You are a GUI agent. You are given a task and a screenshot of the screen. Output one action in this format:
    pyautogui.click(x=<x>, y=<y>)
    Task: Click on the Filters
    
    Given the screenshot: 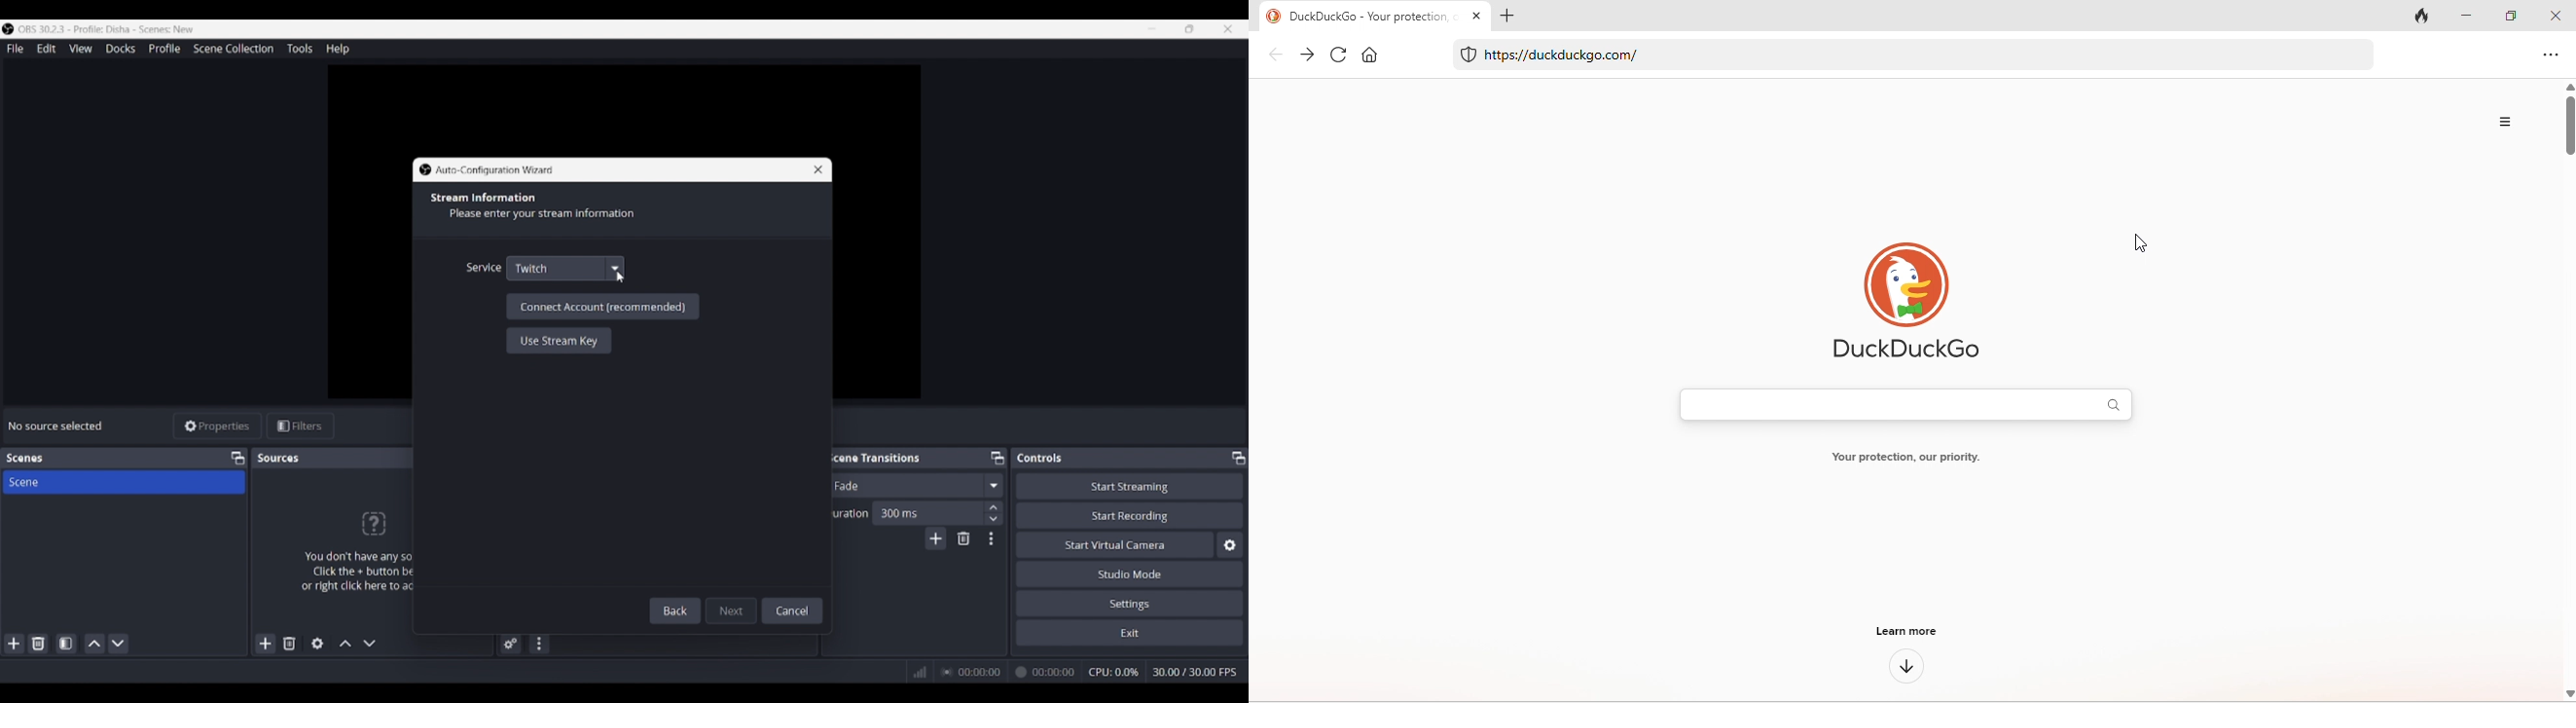 What is the action you would take?
    pyautogui.click(x=301, y=426)
    